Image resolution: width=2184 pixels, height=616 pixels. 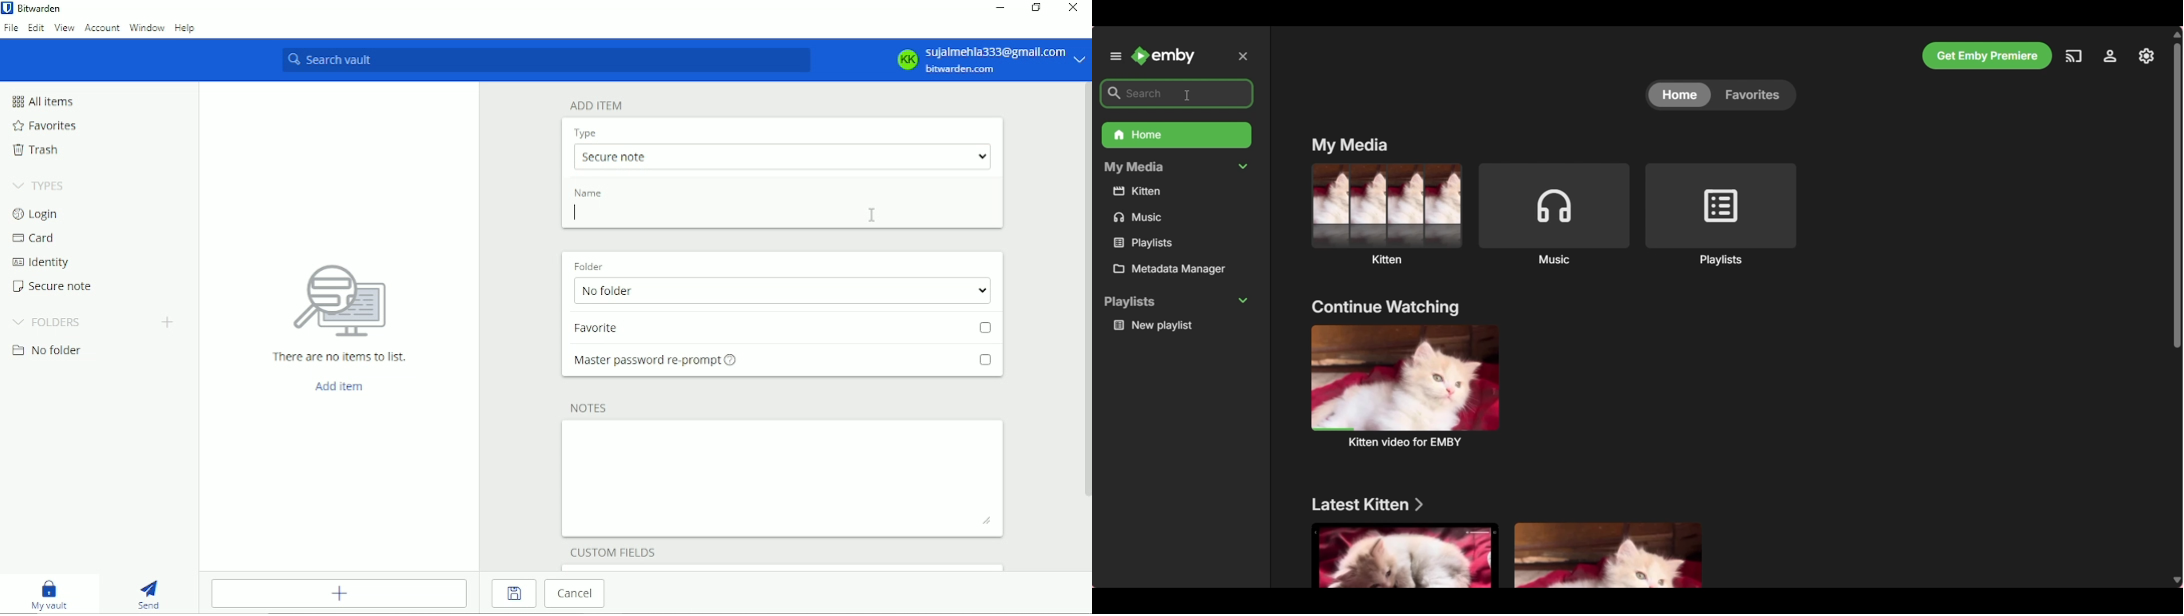 I want to click on No folder, so click(x=47, y=351).